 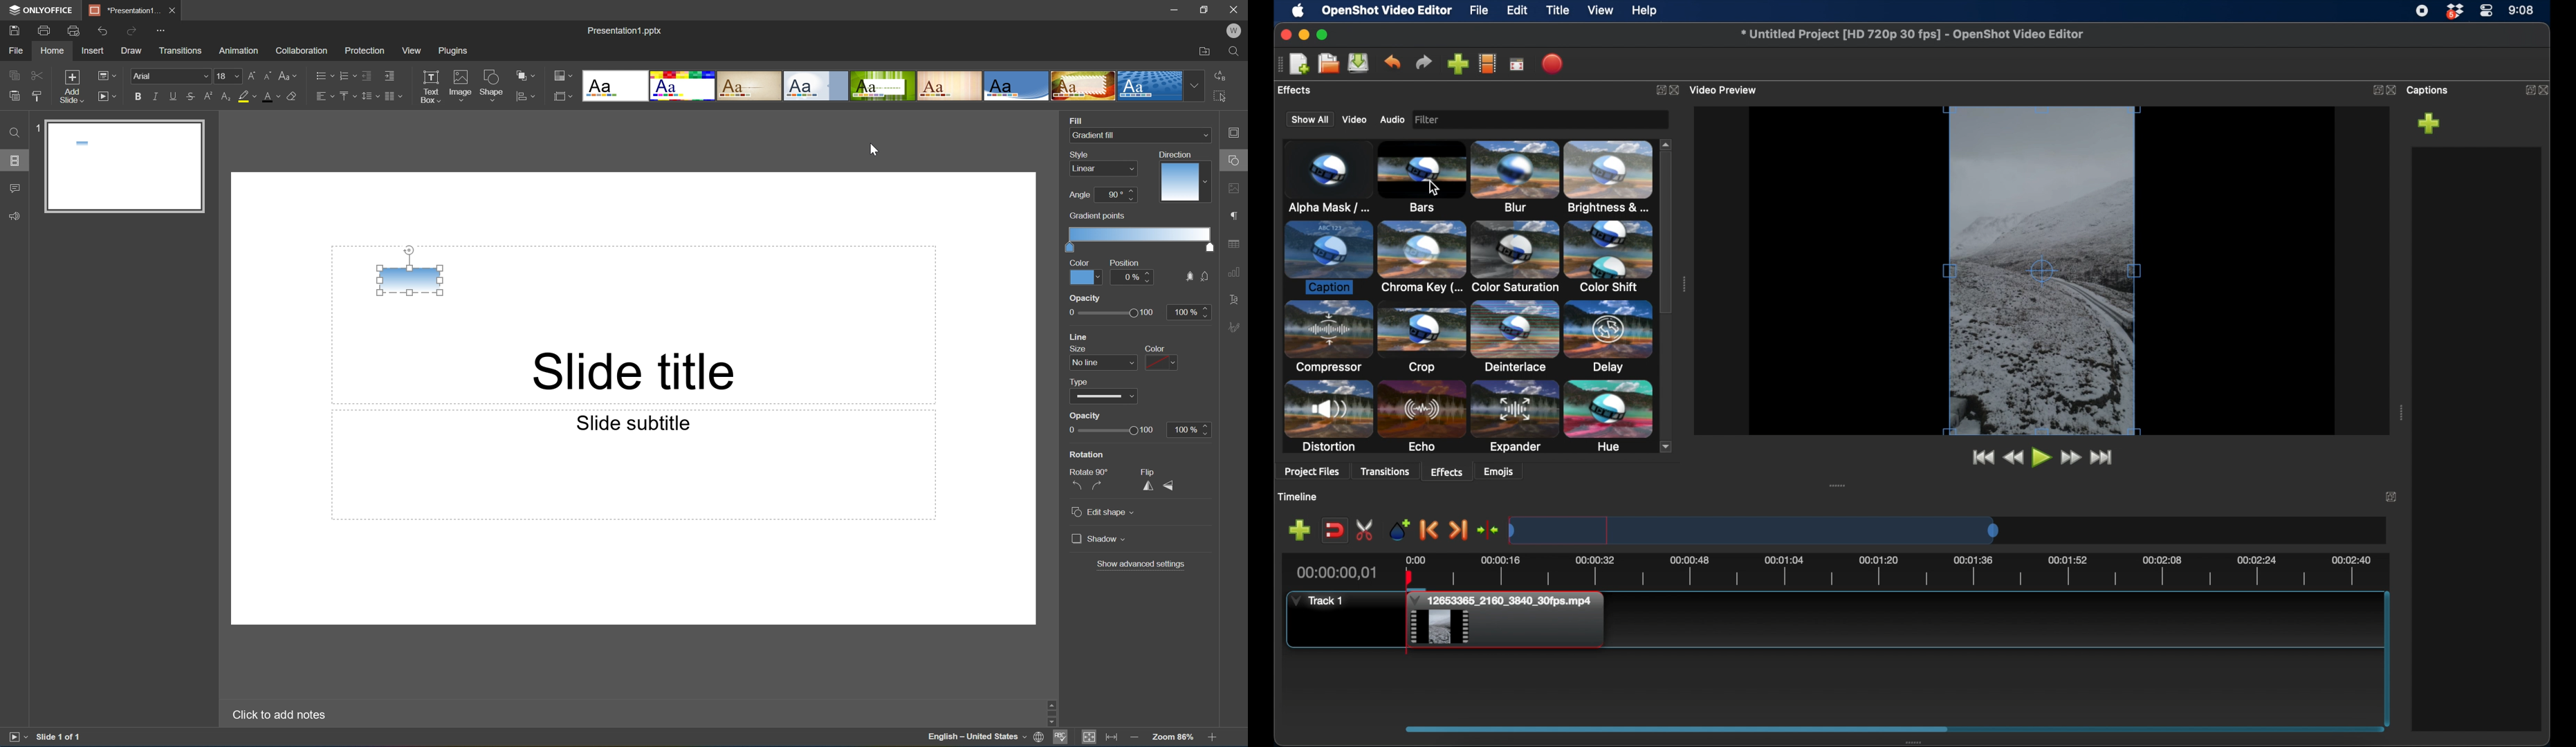 I want to click on Copy, so click(x=14, y=75).